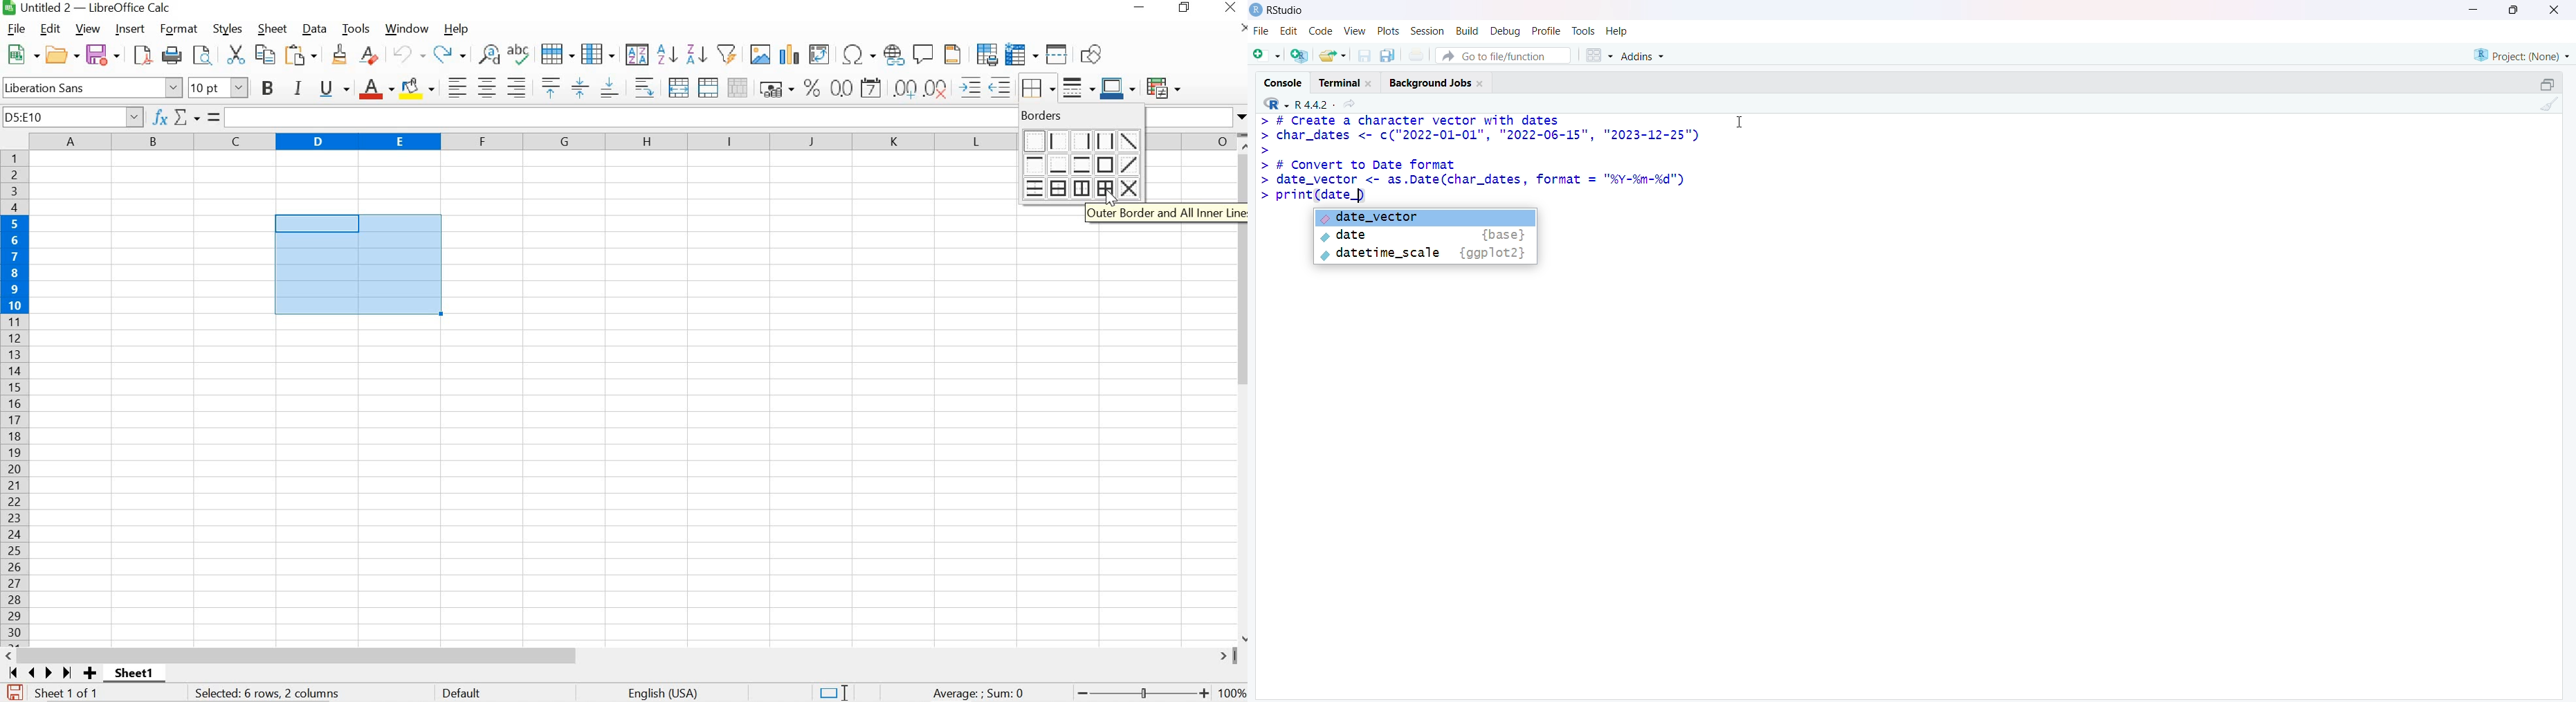 This screenshot has height=728, width=2576. I want to click on FONT SIZE, so click(218, 87).